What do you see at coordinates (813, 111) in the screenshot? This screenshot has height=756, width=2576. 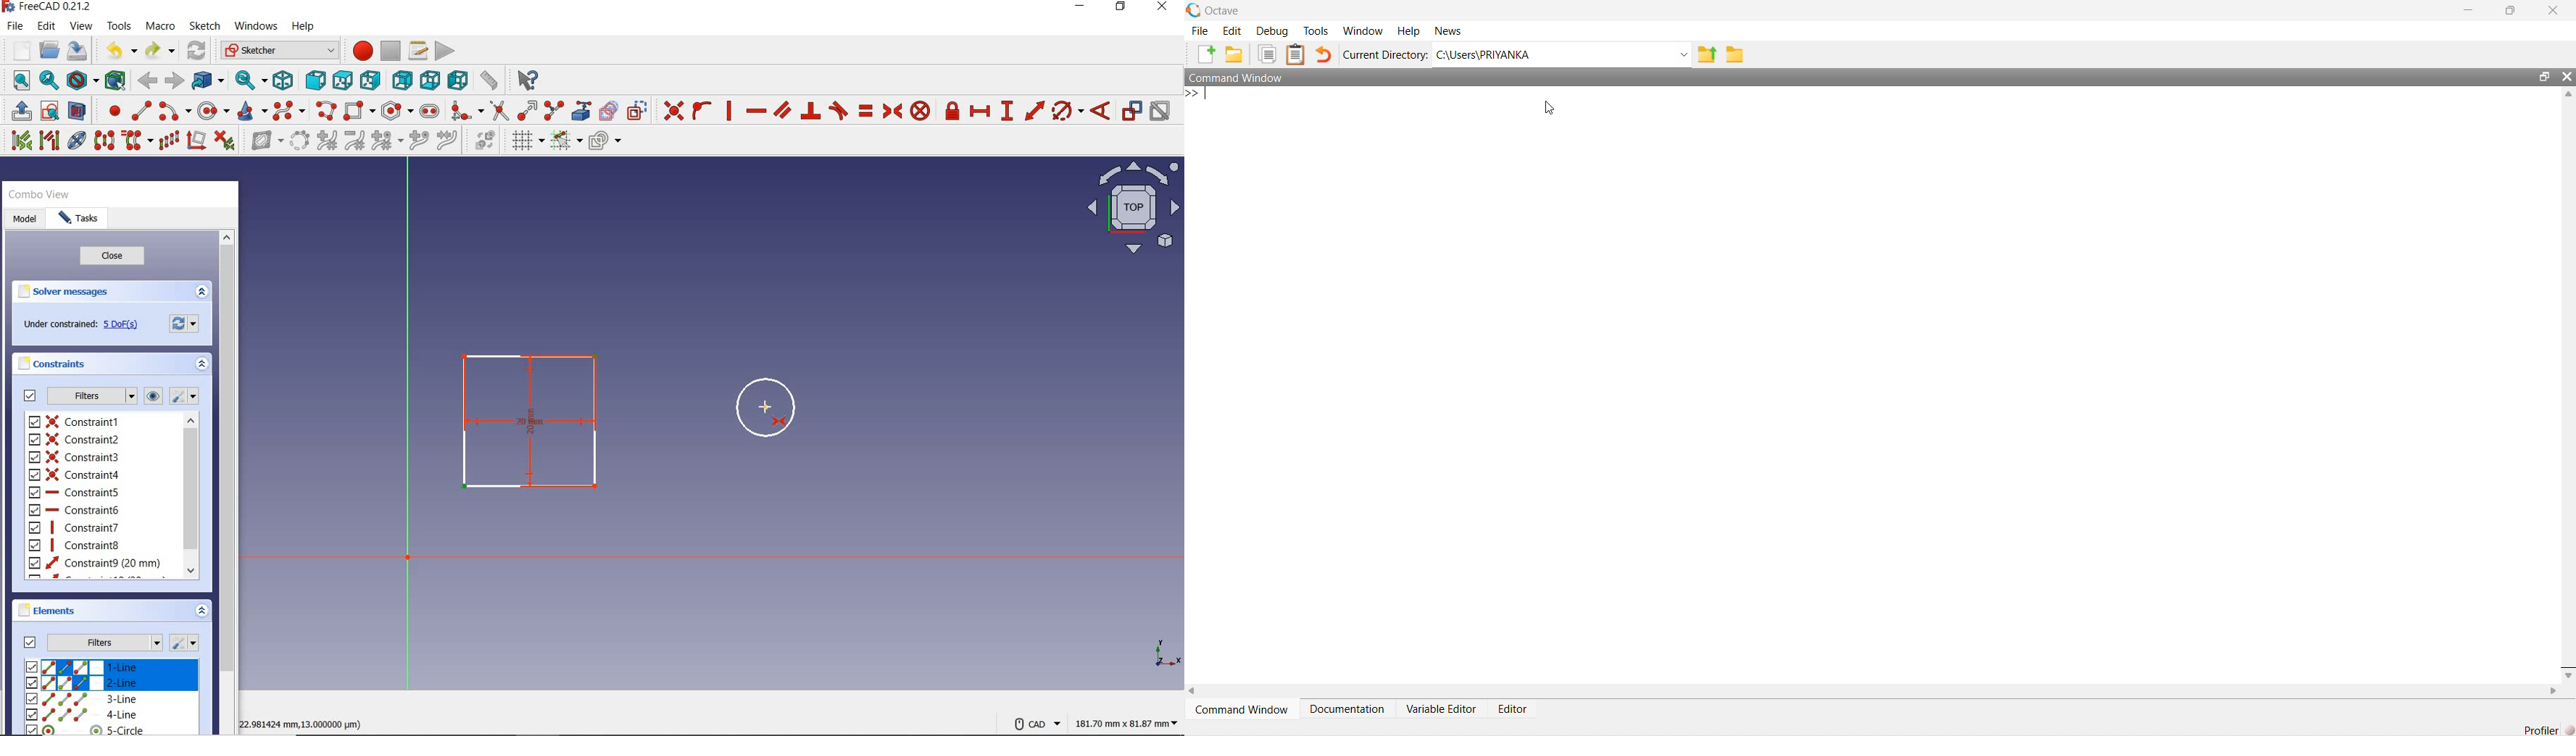 I see `constrain perpendicular` at bounding box center [813, 111].